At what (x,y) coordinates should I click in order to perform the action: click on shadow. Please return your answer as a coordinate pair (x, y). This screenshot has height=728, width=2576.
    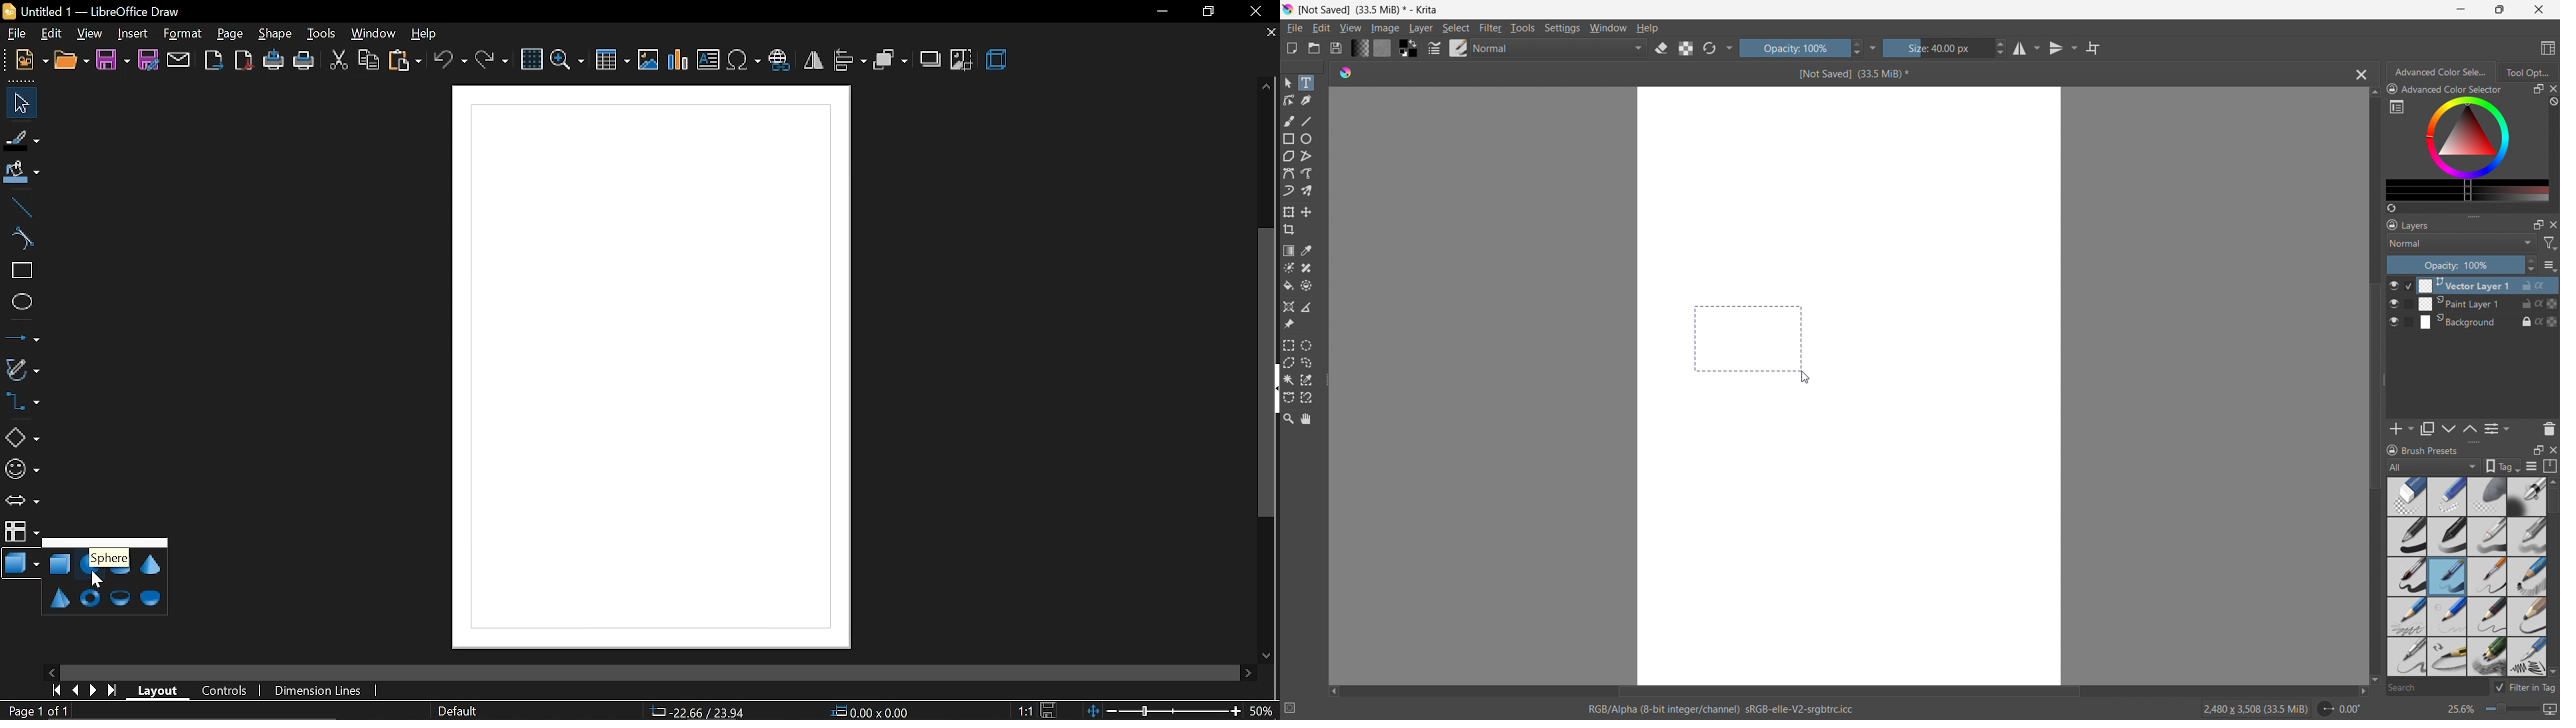
    Looking at the image, I should click on (930, 61).